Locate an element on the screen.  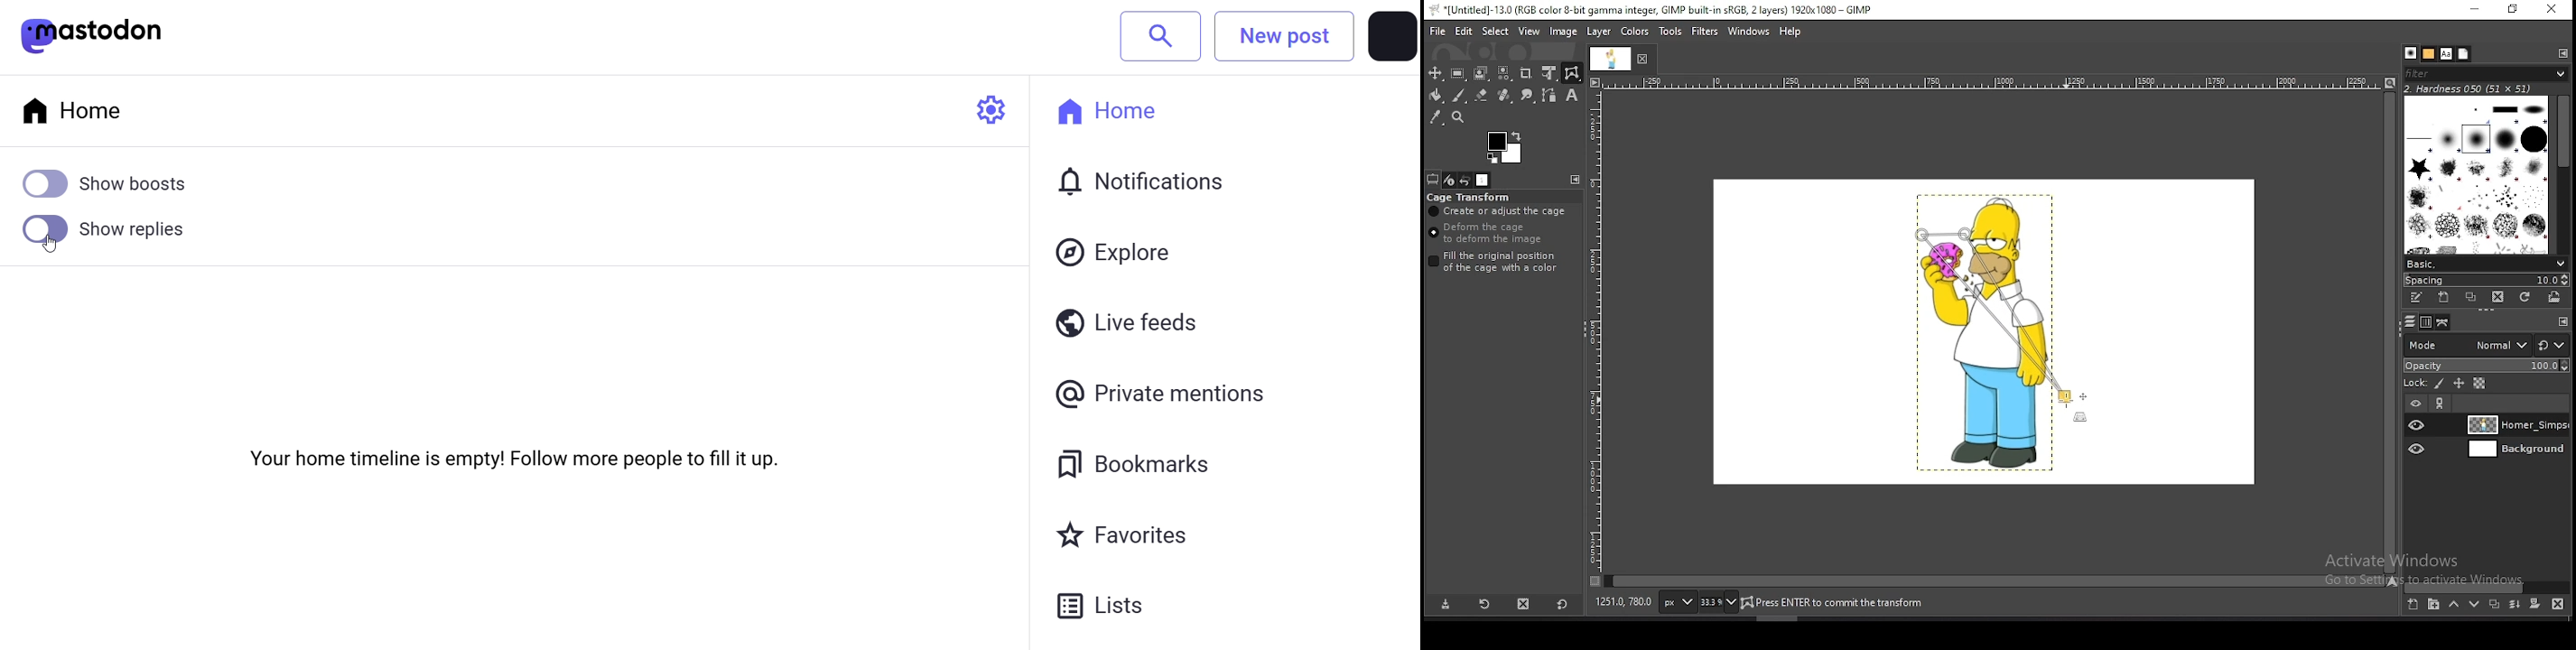
search is located at coordinates (1161, 35).